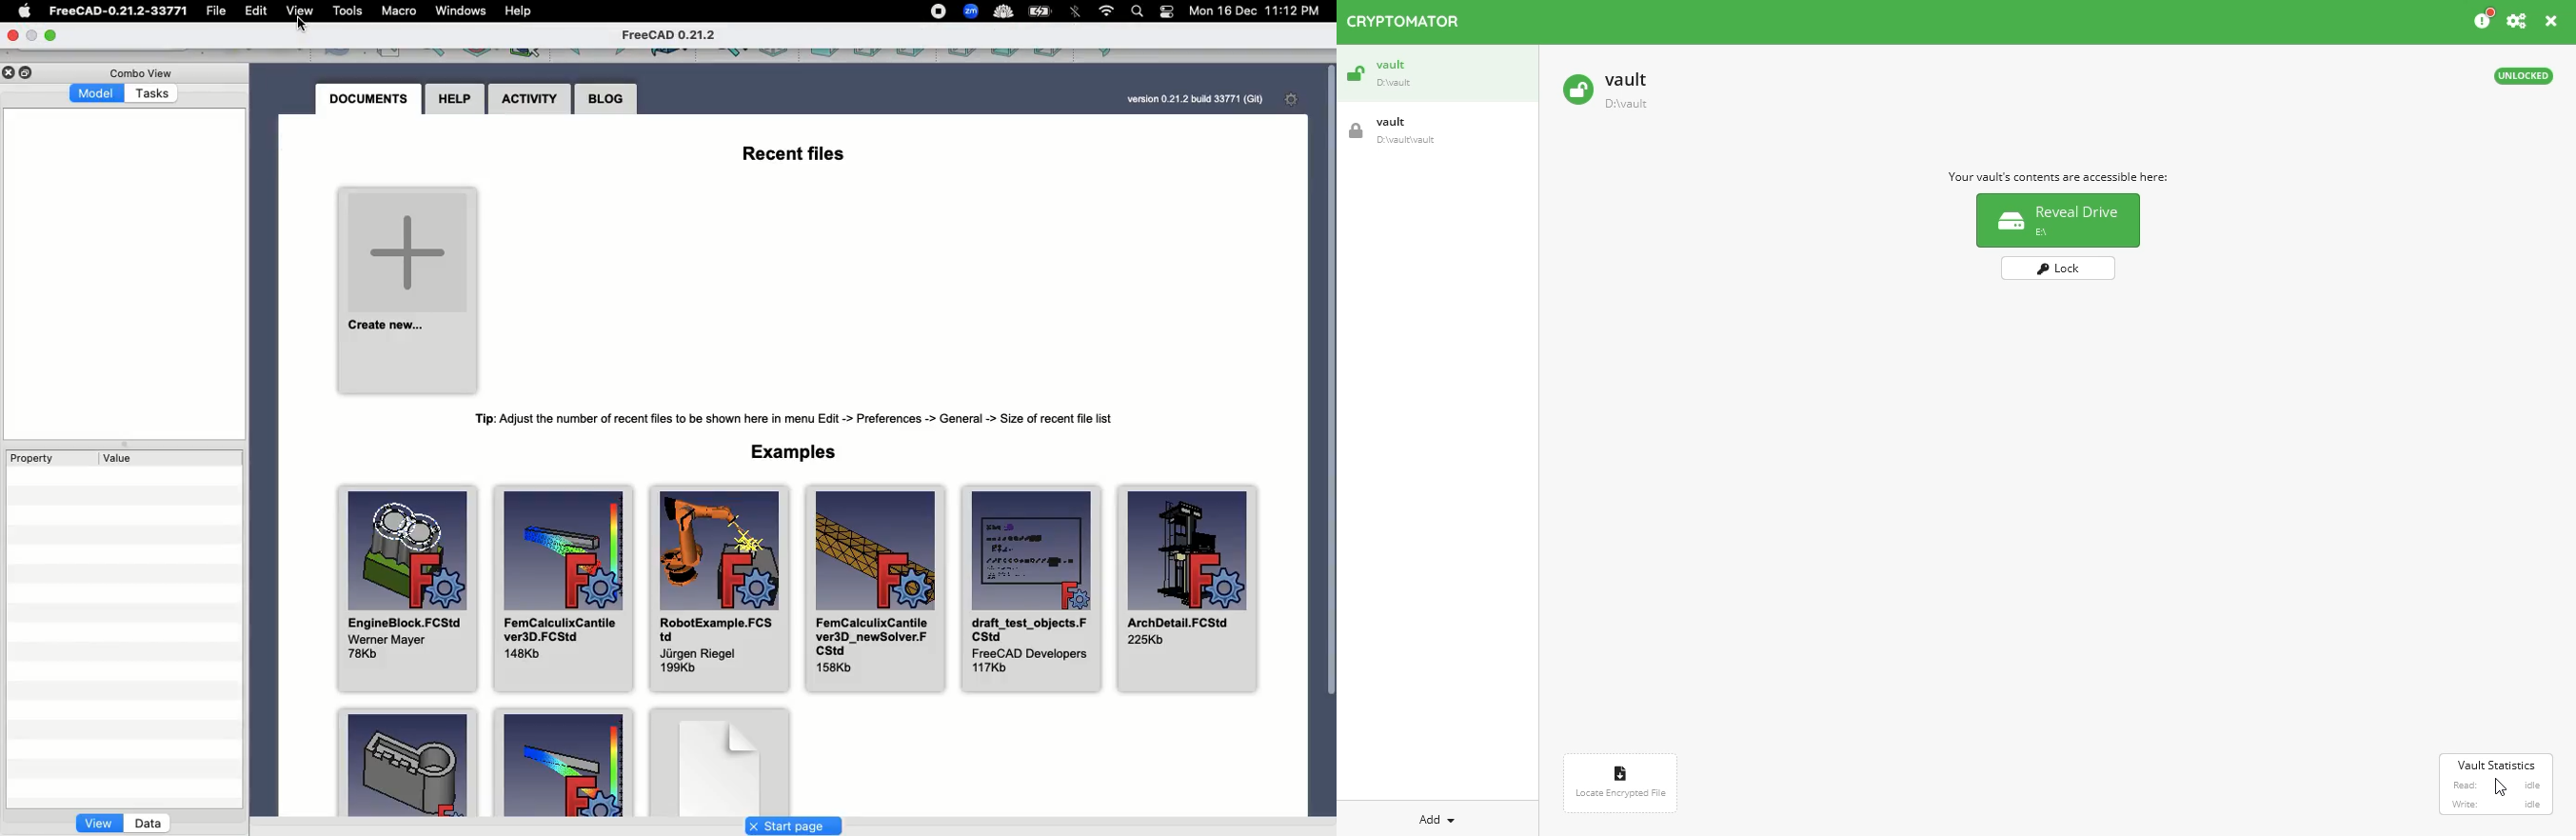 Image resolution: width=2576 pixels, height=840 pixels. I want to click on Value, so click(119, 459).